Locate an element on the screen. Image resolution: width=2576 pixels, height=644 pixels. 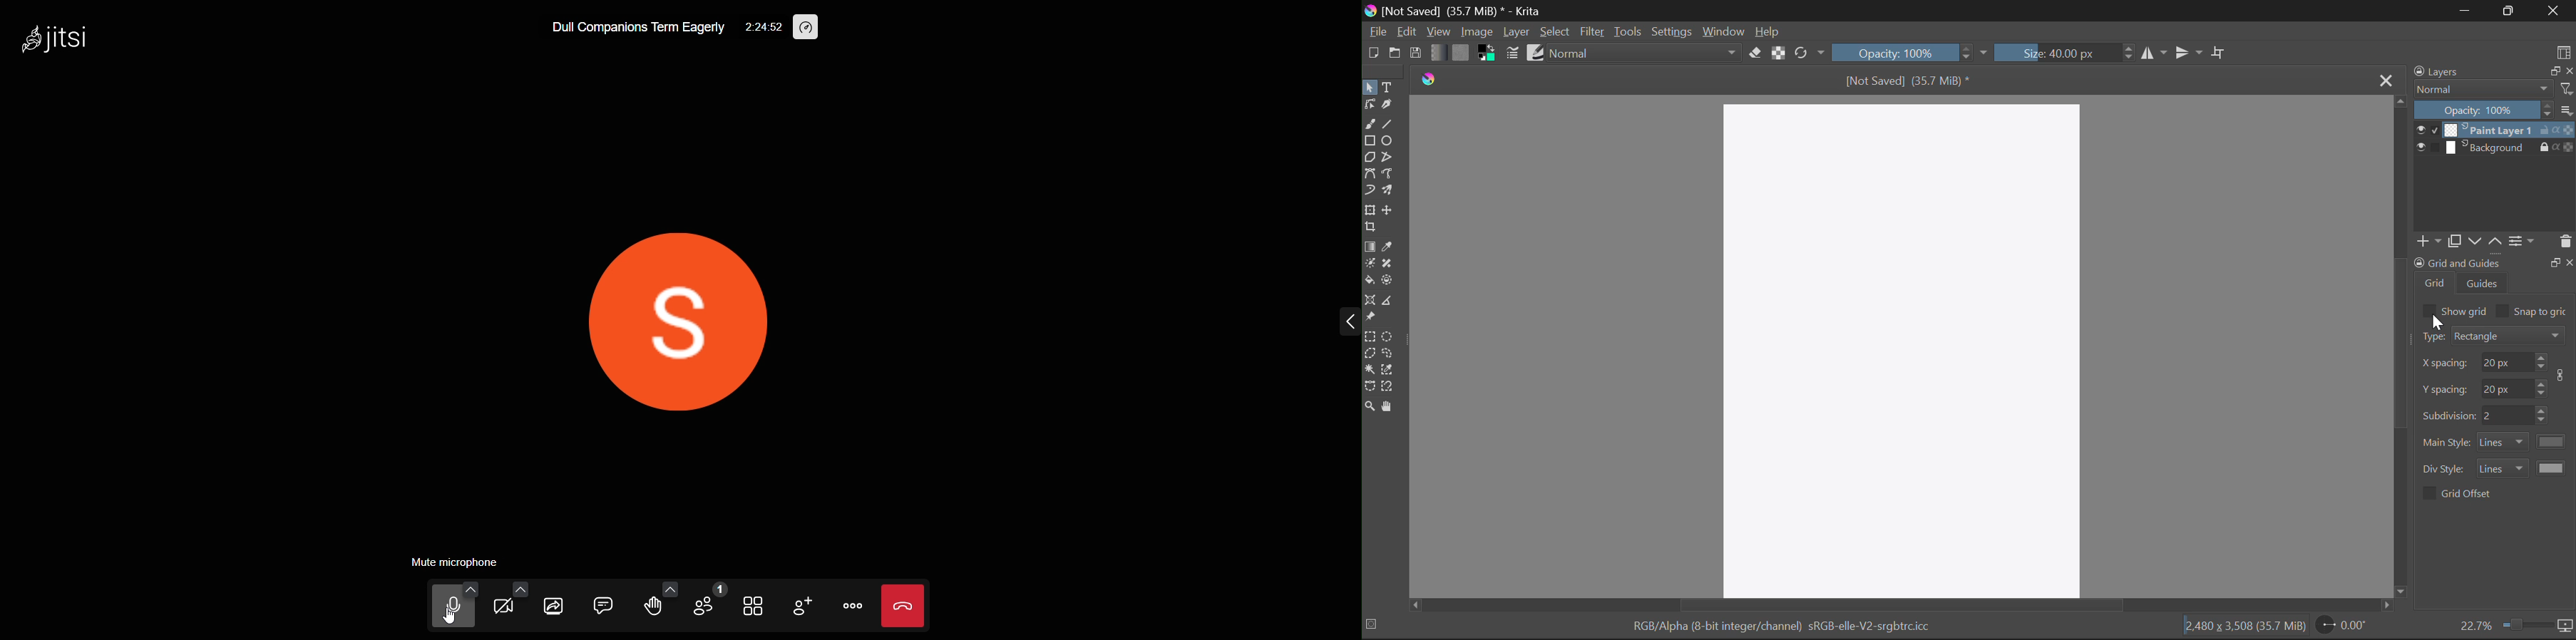
Edit Shapes is located at coordinates (1369, 106).